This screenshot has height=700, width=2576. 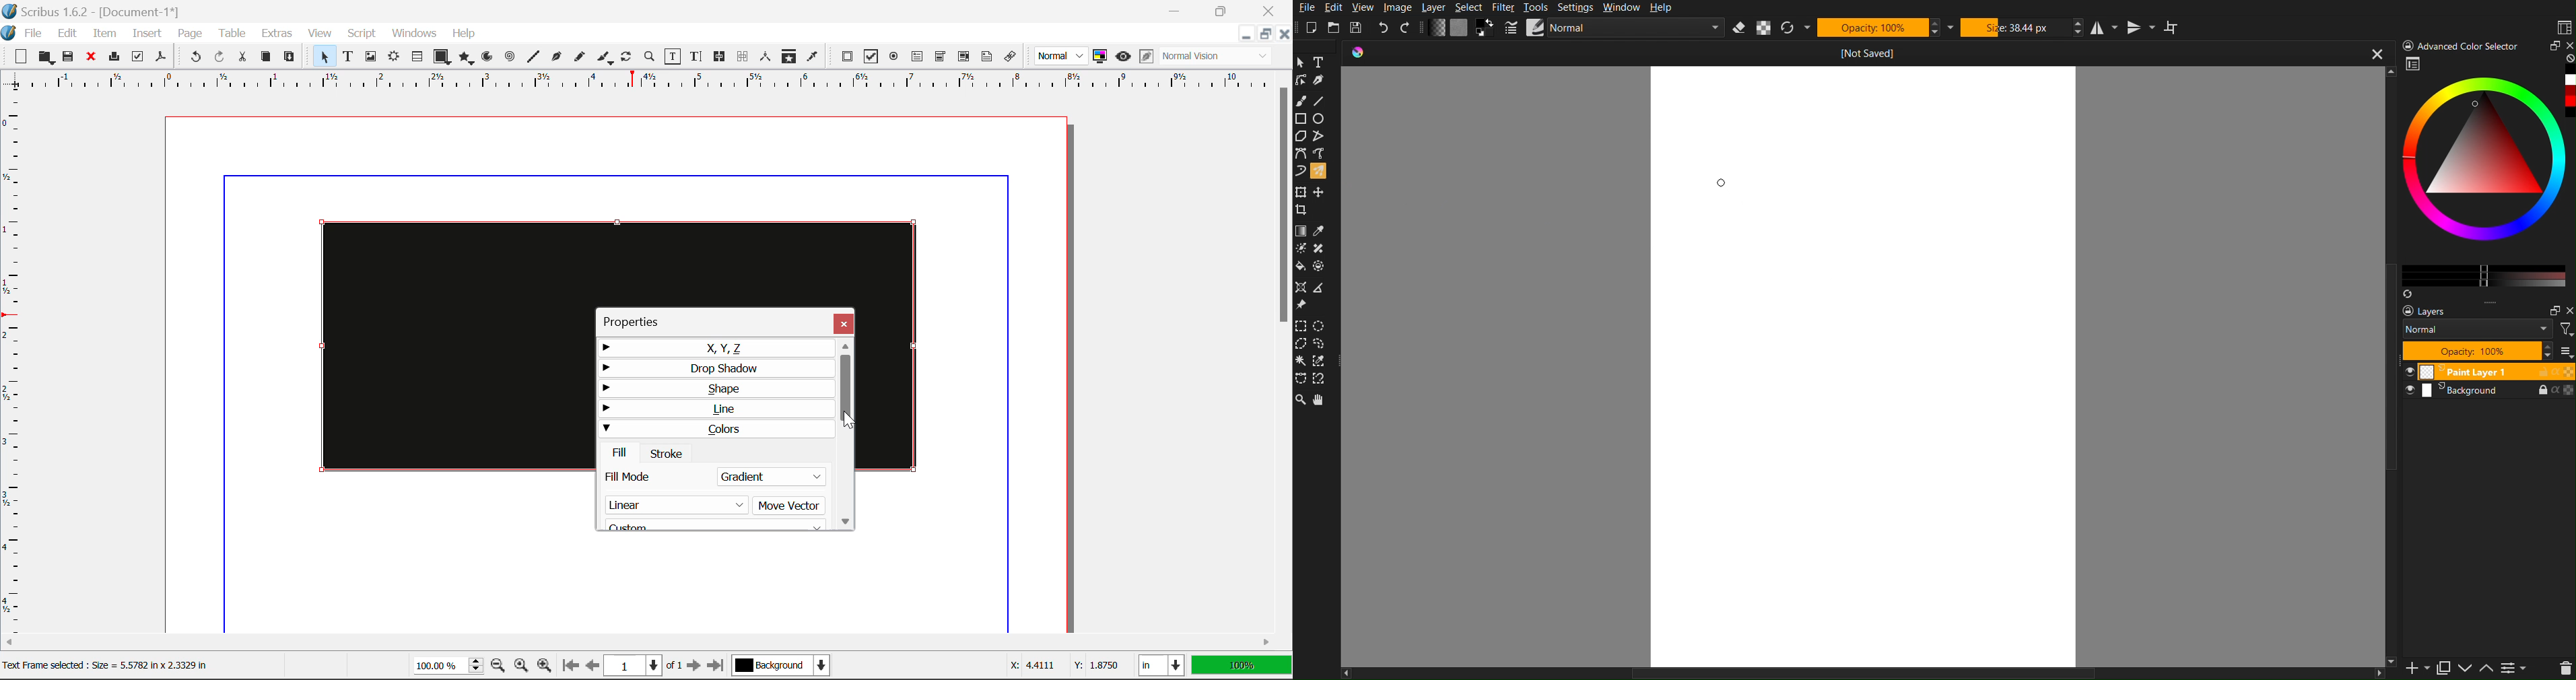 I want to click on First Page, so click(x=569, y=667).